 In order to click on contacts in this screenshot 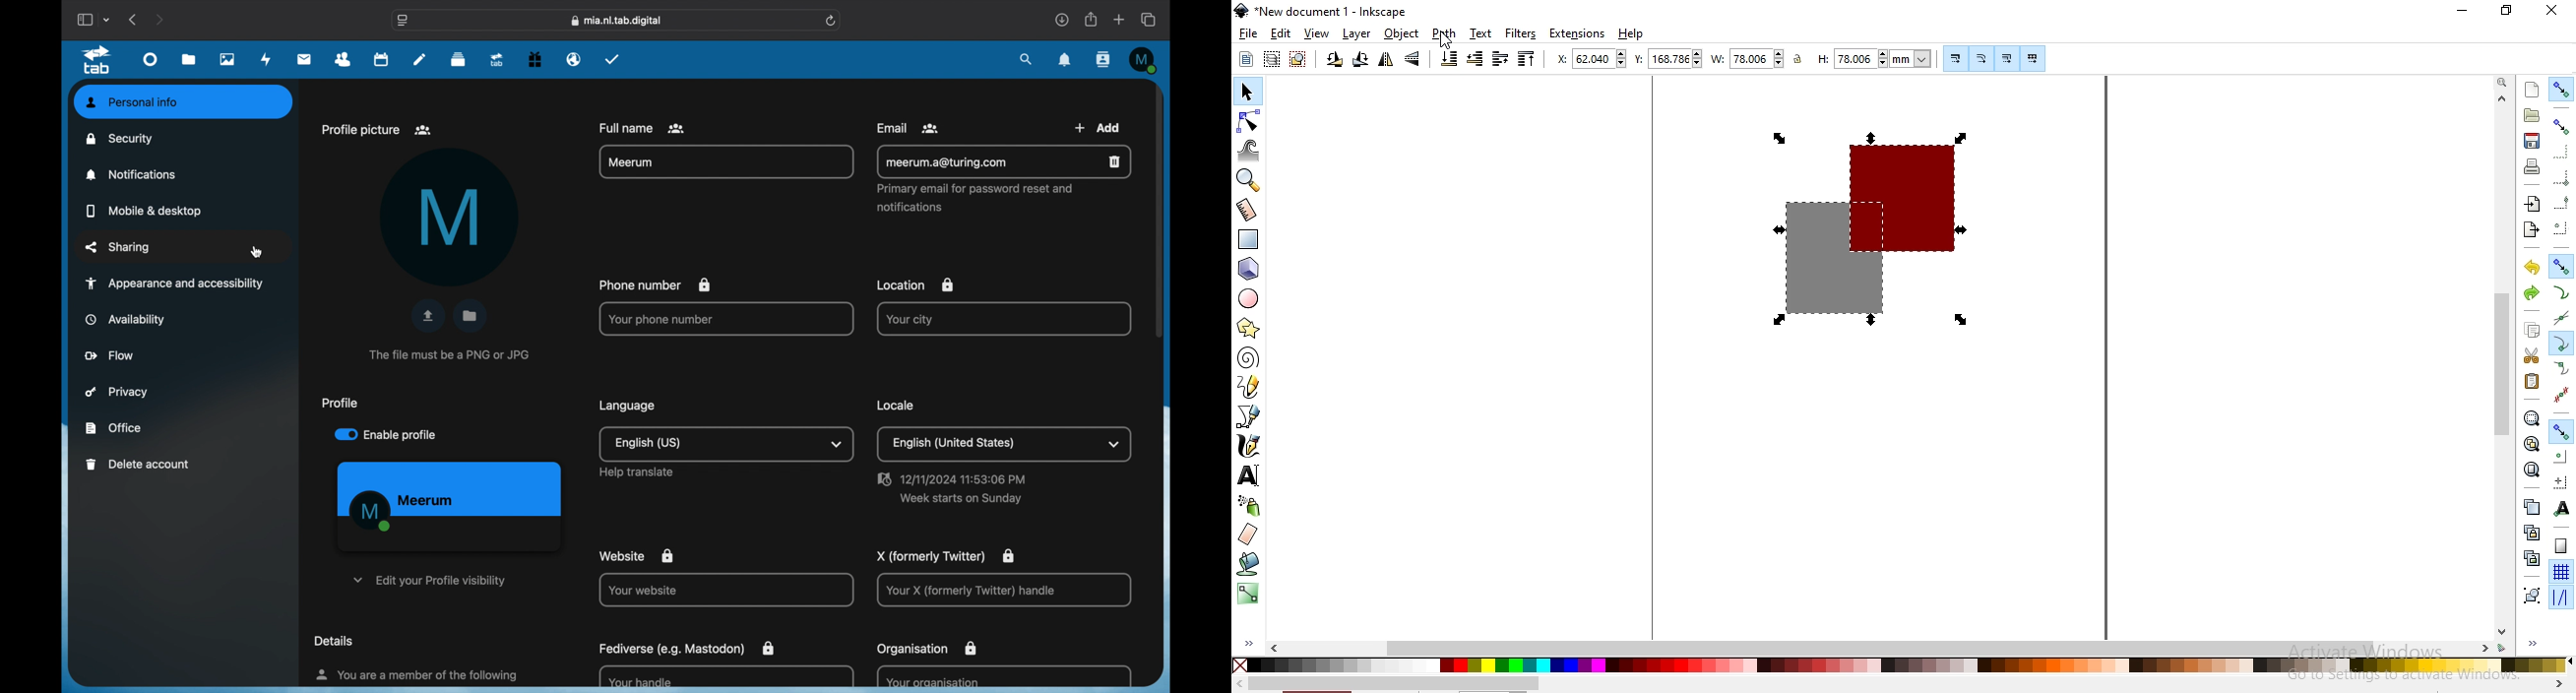, I will do `click(344, 60)`.